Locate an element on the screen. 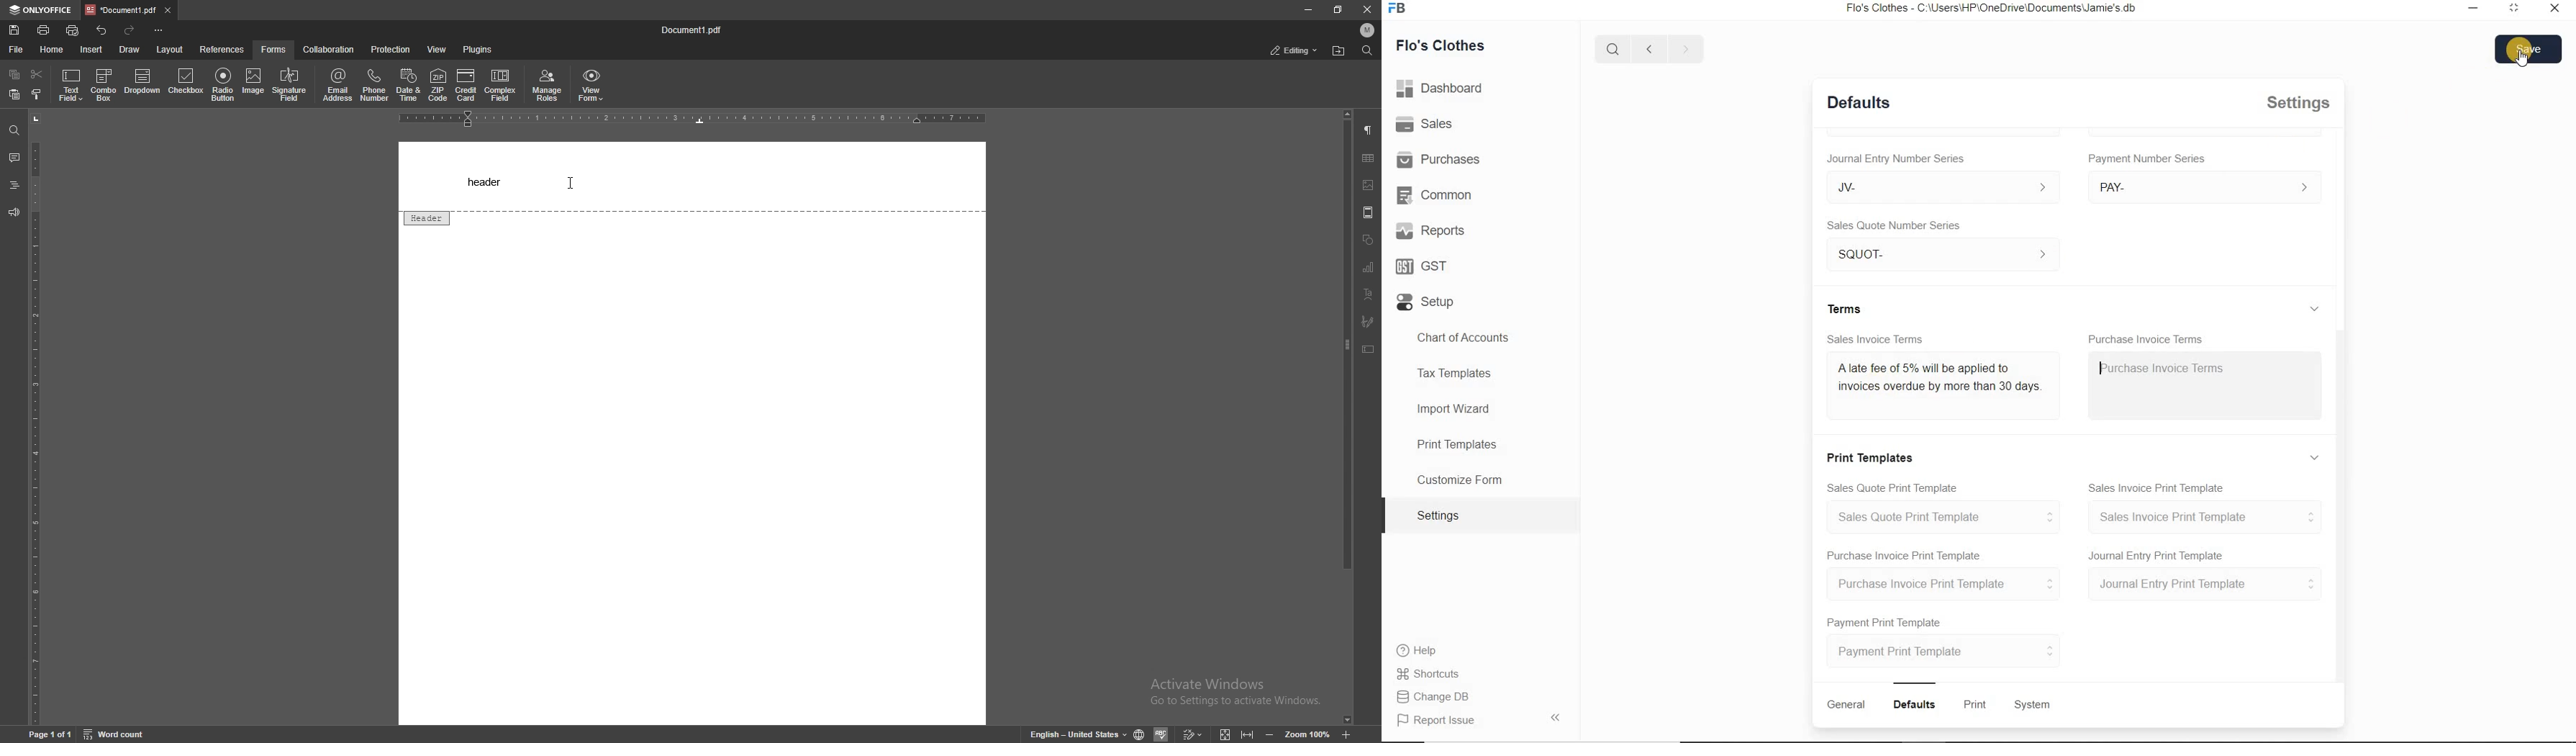 This screenshot has width=2576, height=756. Payment Number Series is located at coordinates (2148, 159).